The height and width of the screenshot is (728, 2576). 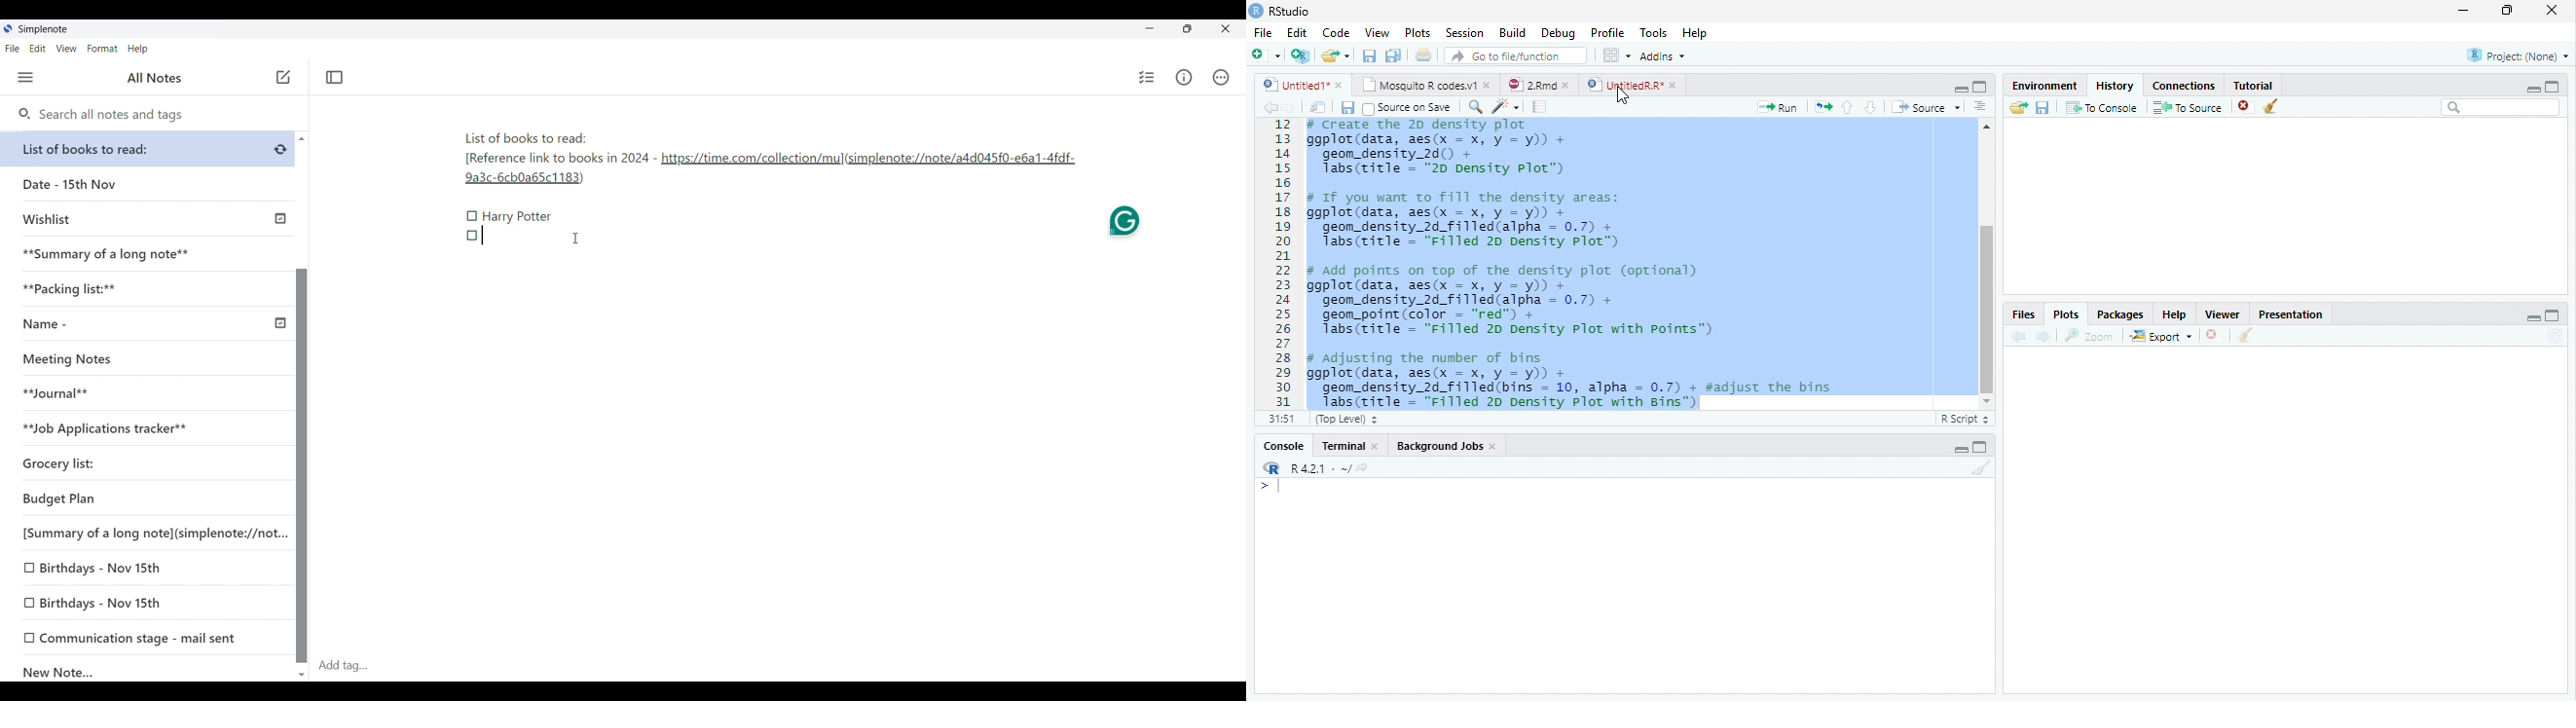 What do you see at coordinates (1279, 419) in the screenshot?
I see `31:51` at bounding box center [1279, 419].